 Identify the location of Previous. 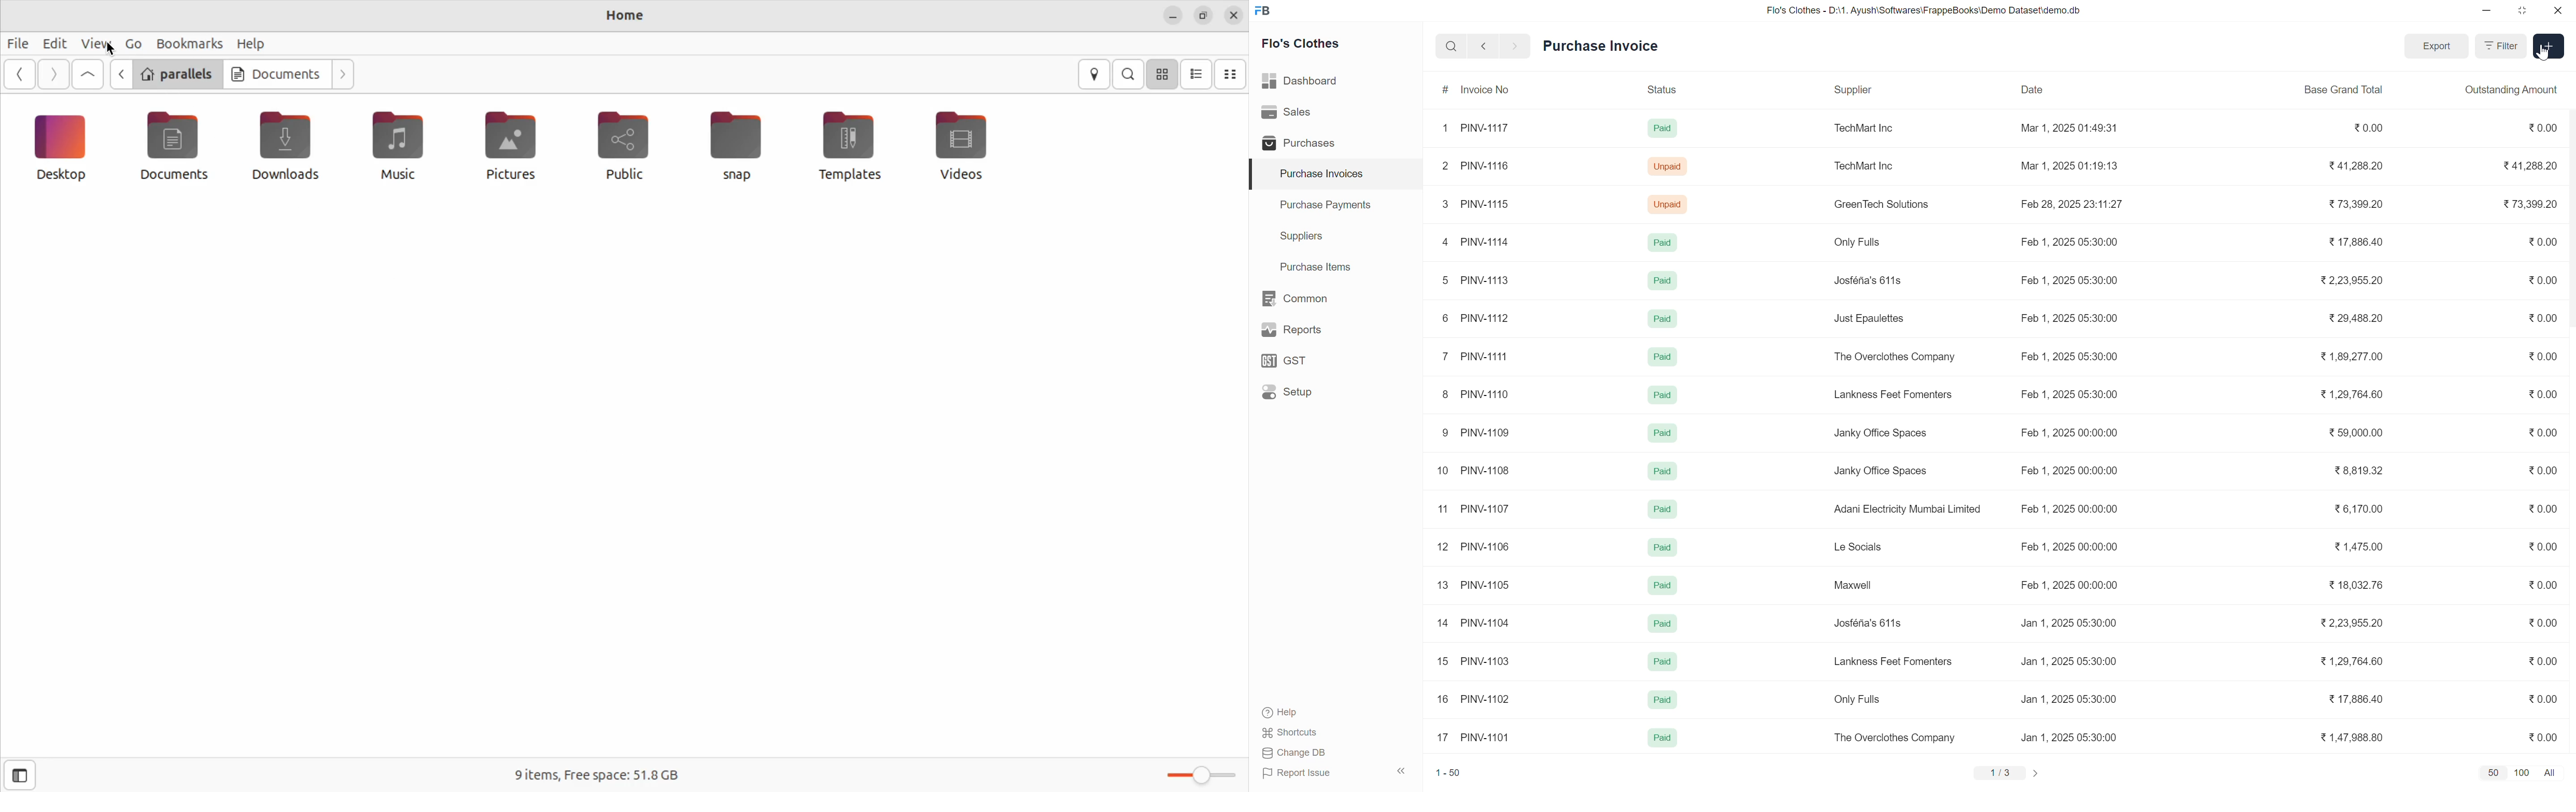
(1484, 46).